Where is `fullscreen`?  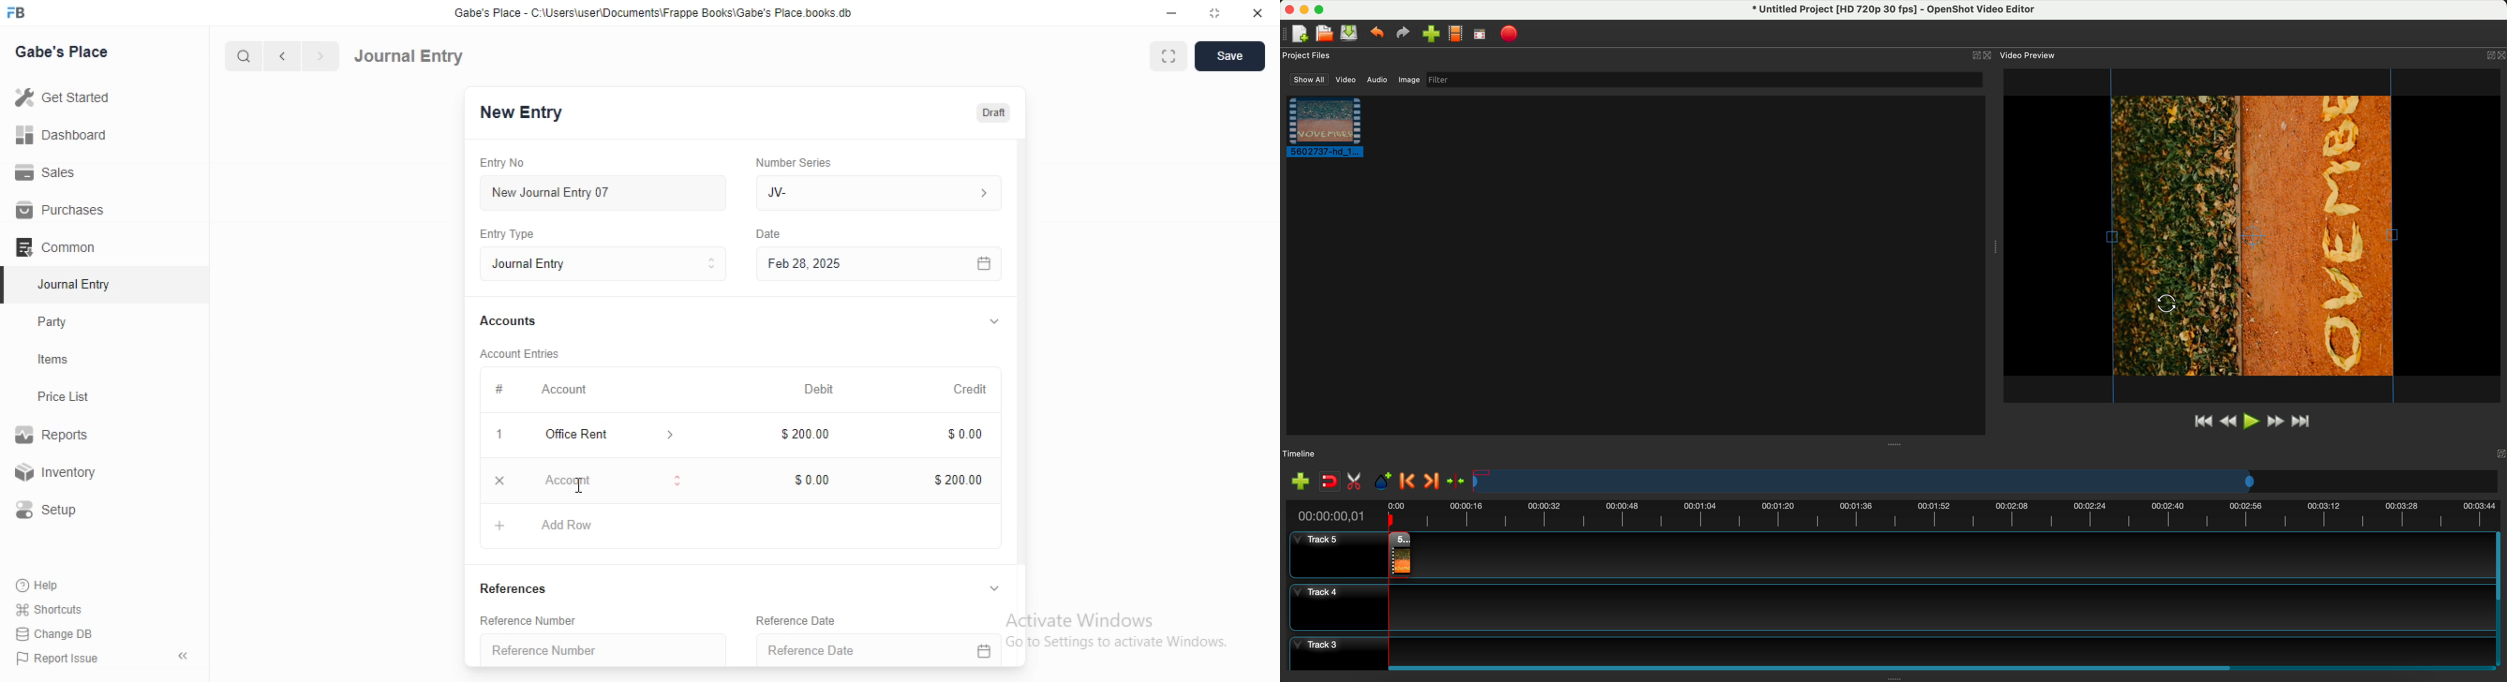
fullscreen is located at coordinates (1169, 58).